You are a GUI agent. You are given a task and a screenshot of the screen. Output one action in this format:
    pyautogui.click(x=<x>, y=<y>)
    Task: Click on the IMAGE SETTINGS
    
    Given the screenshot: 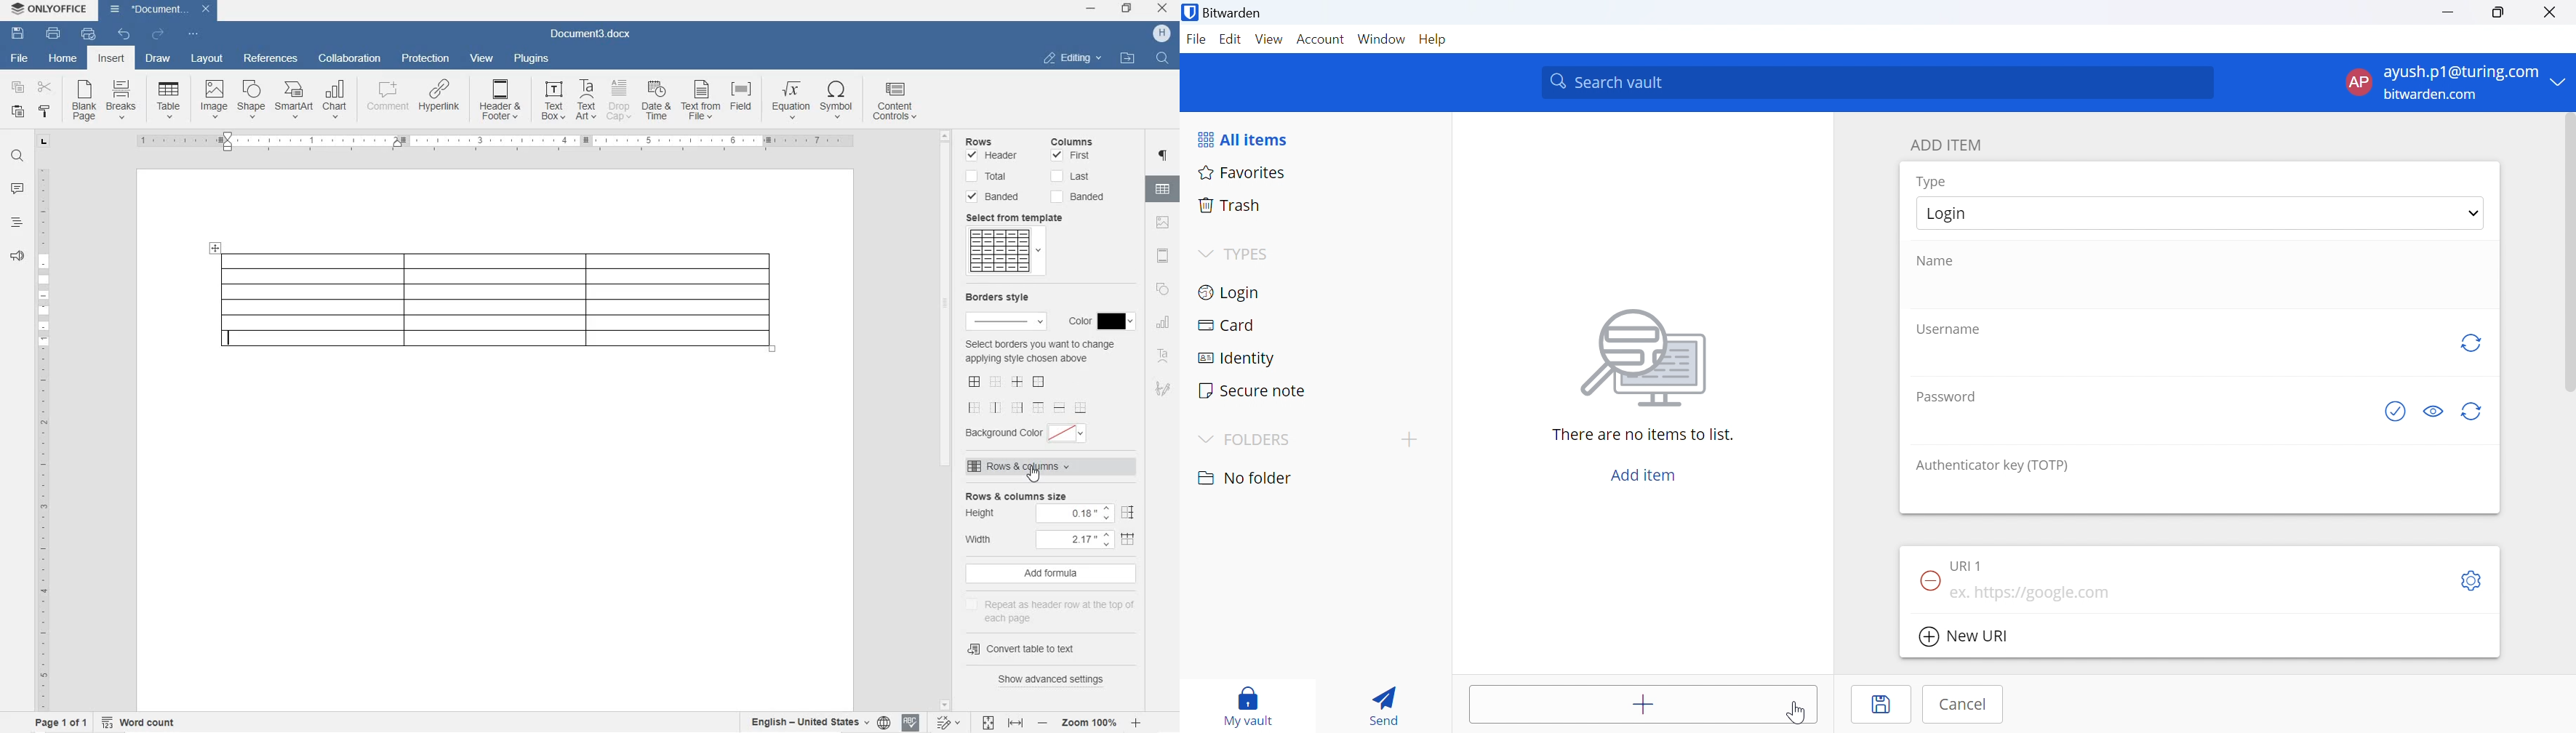 What is the action you would take?
    pyautogui.click(x=1164, y=223)
    